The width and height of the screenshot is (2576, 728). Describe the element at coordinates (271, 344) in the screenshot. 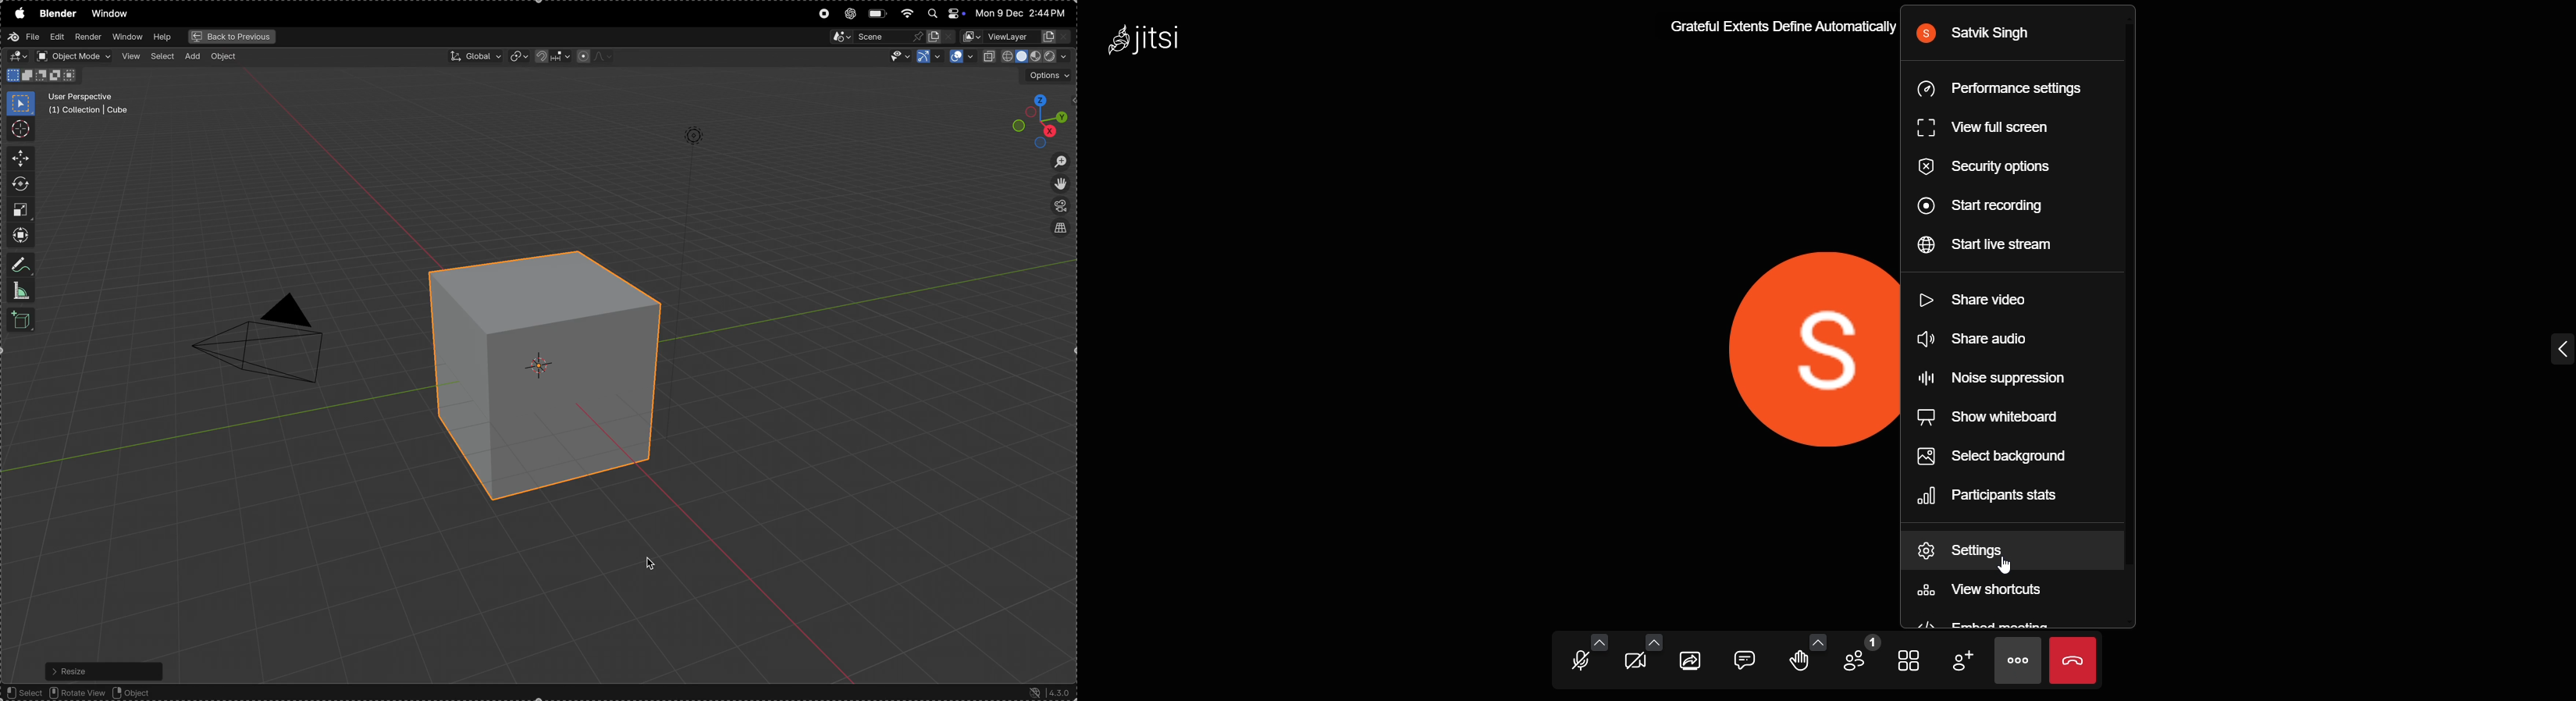

I see `camera` at that location.